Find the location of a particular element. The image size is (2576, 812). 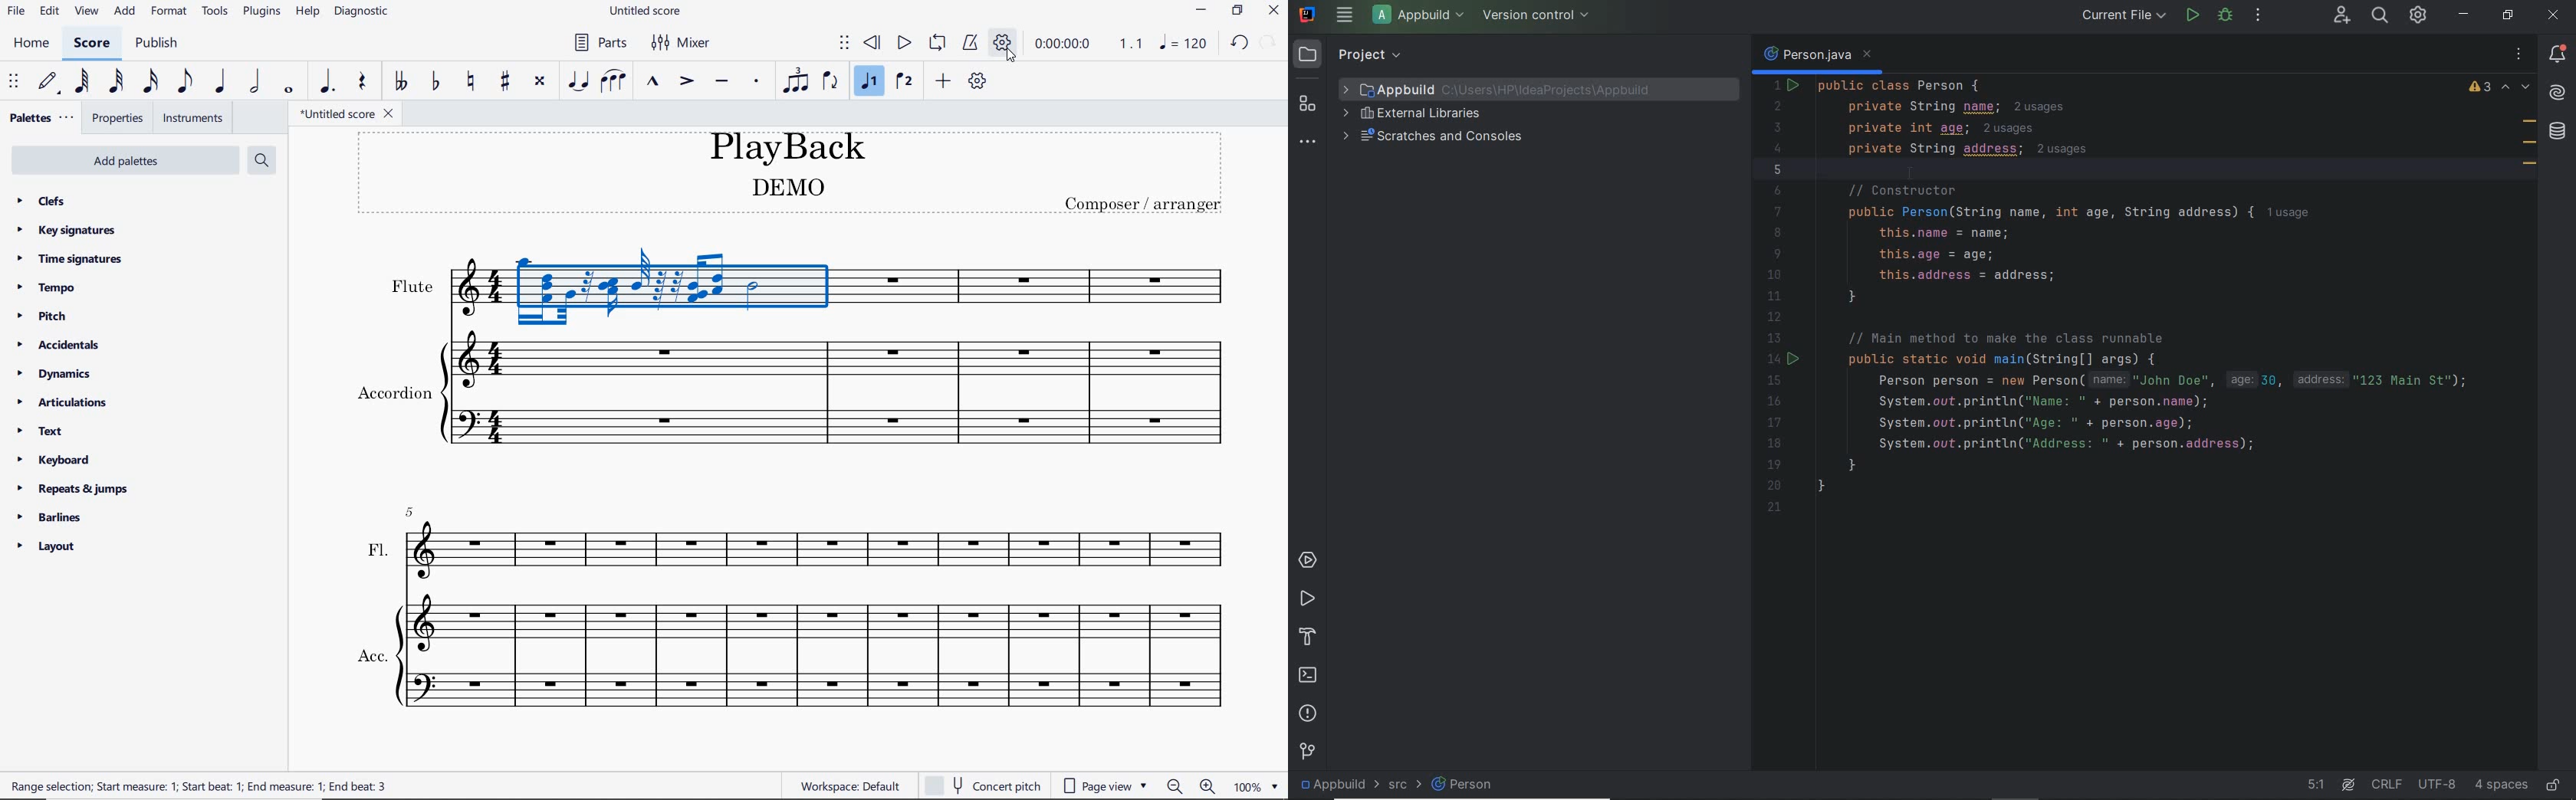

file is located at coordinates (16, 11).